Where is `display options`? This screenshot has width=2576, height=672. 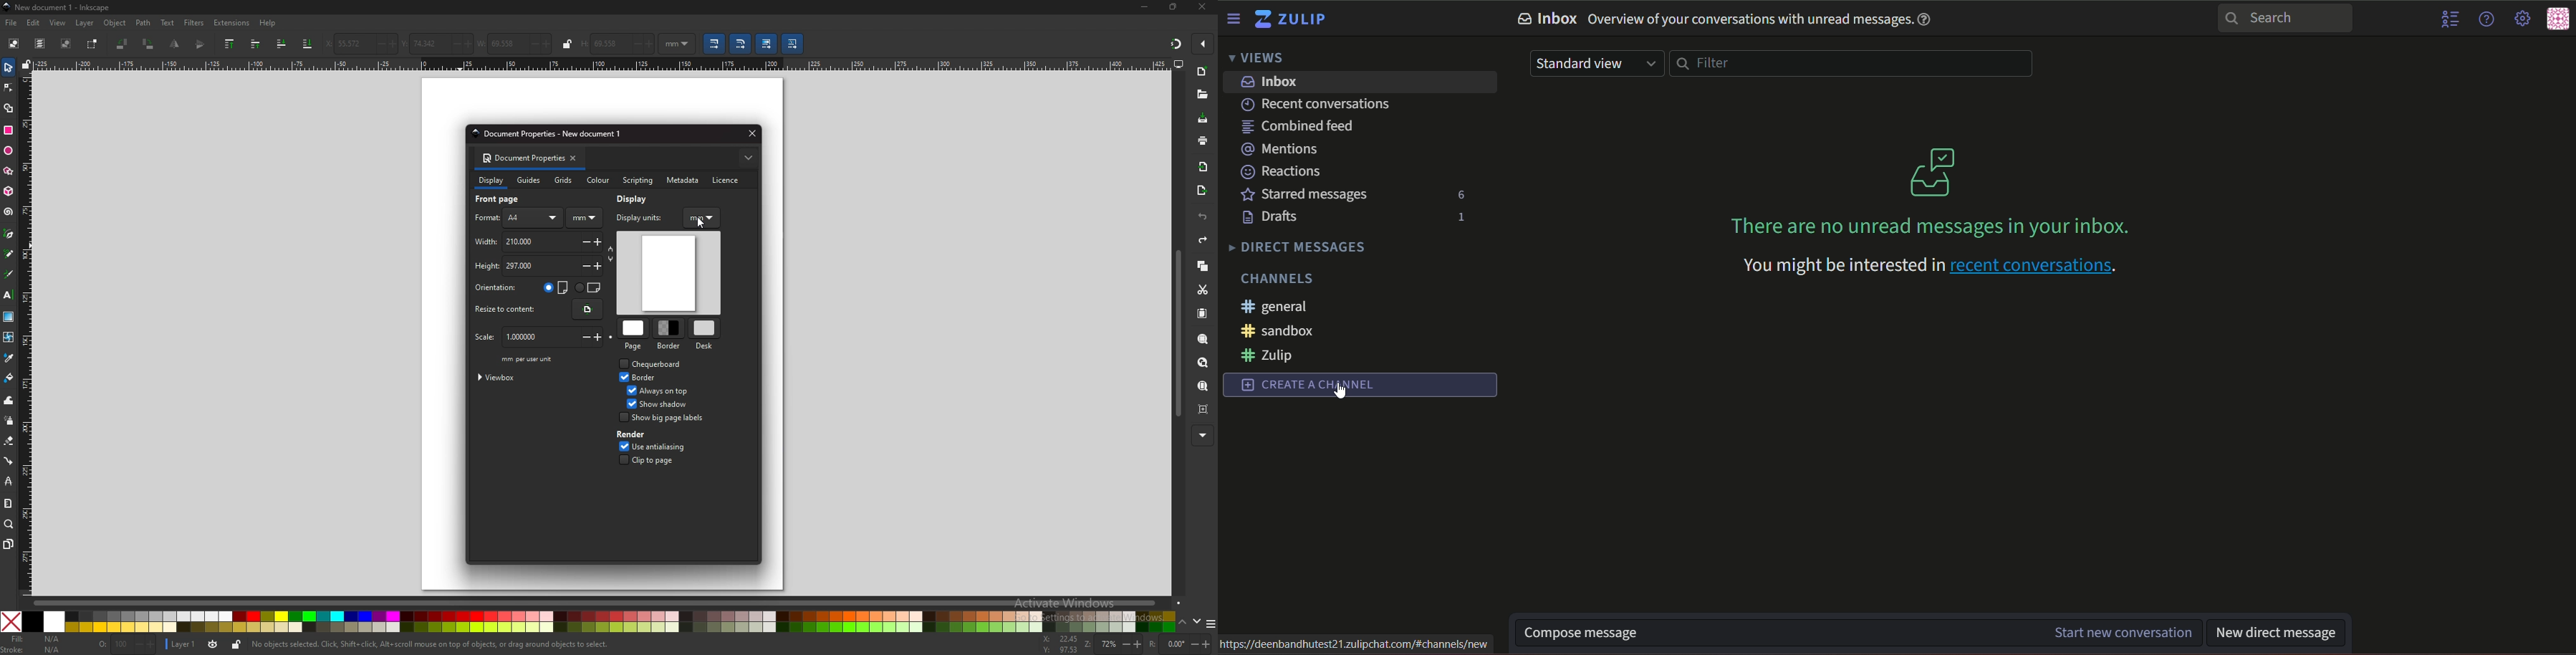 display options is located at coordinates (1179, 64).